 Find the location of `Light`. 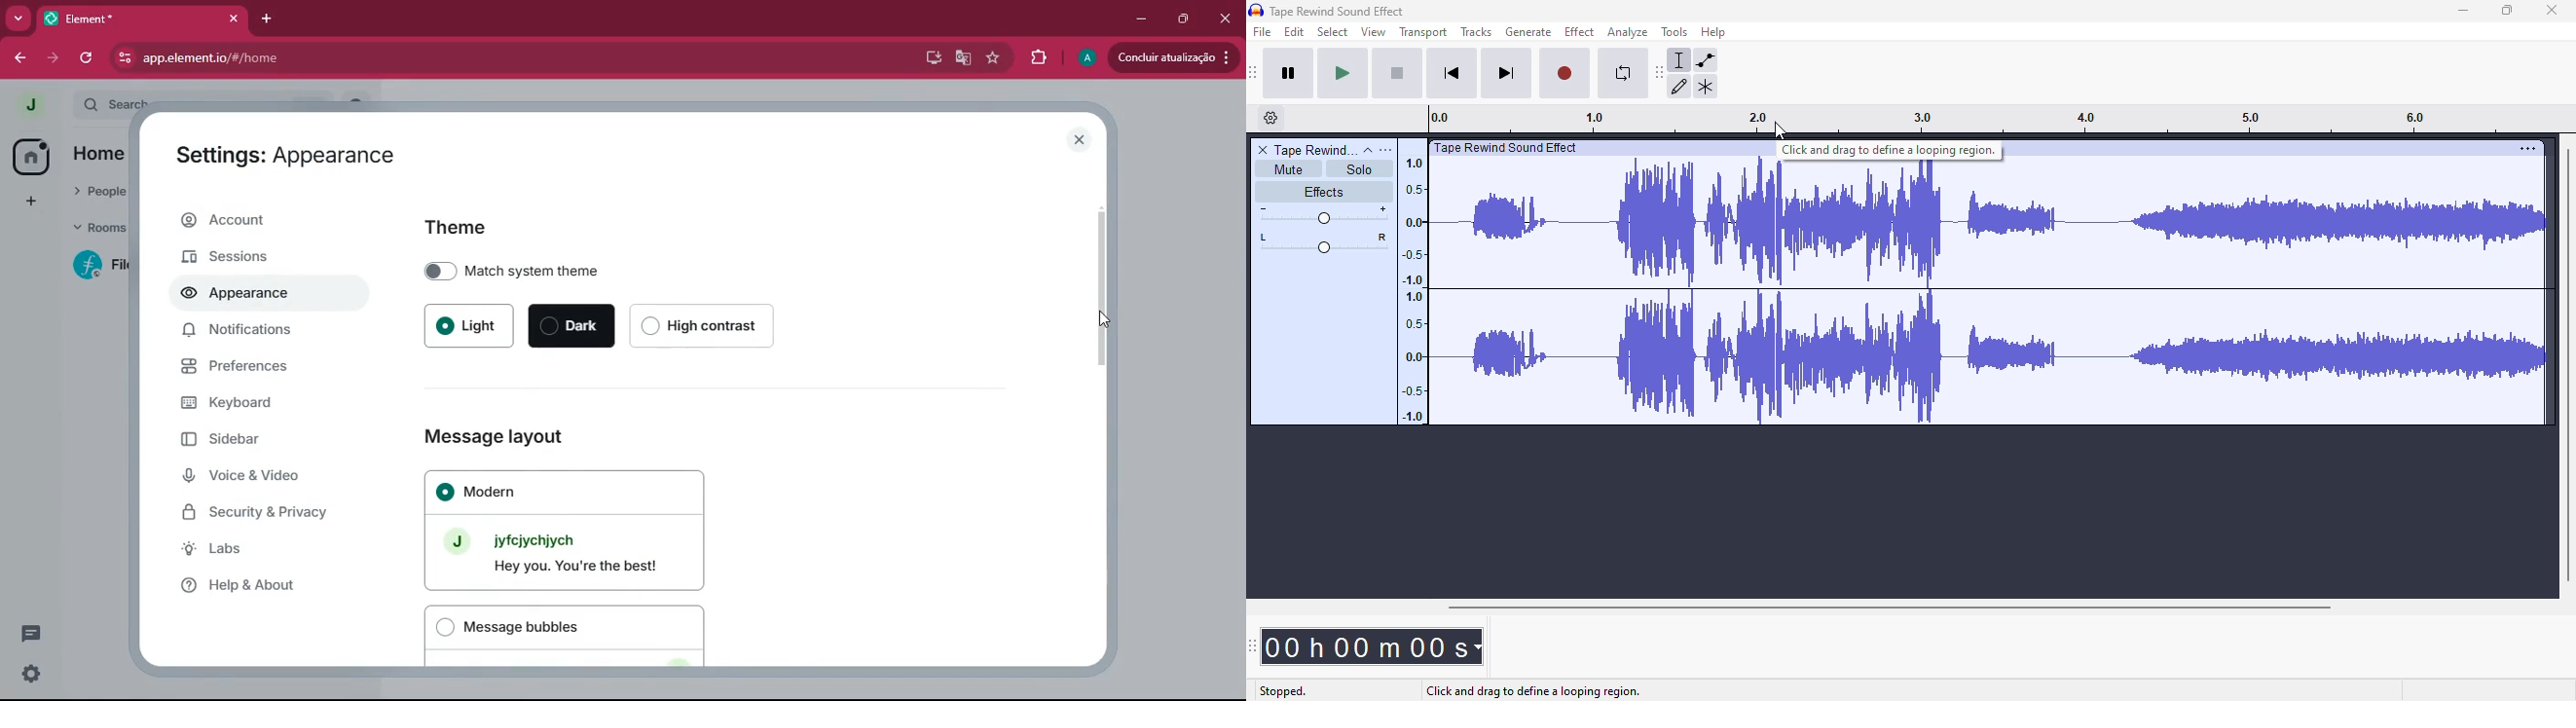

Light is located at coordinates (465, 327).